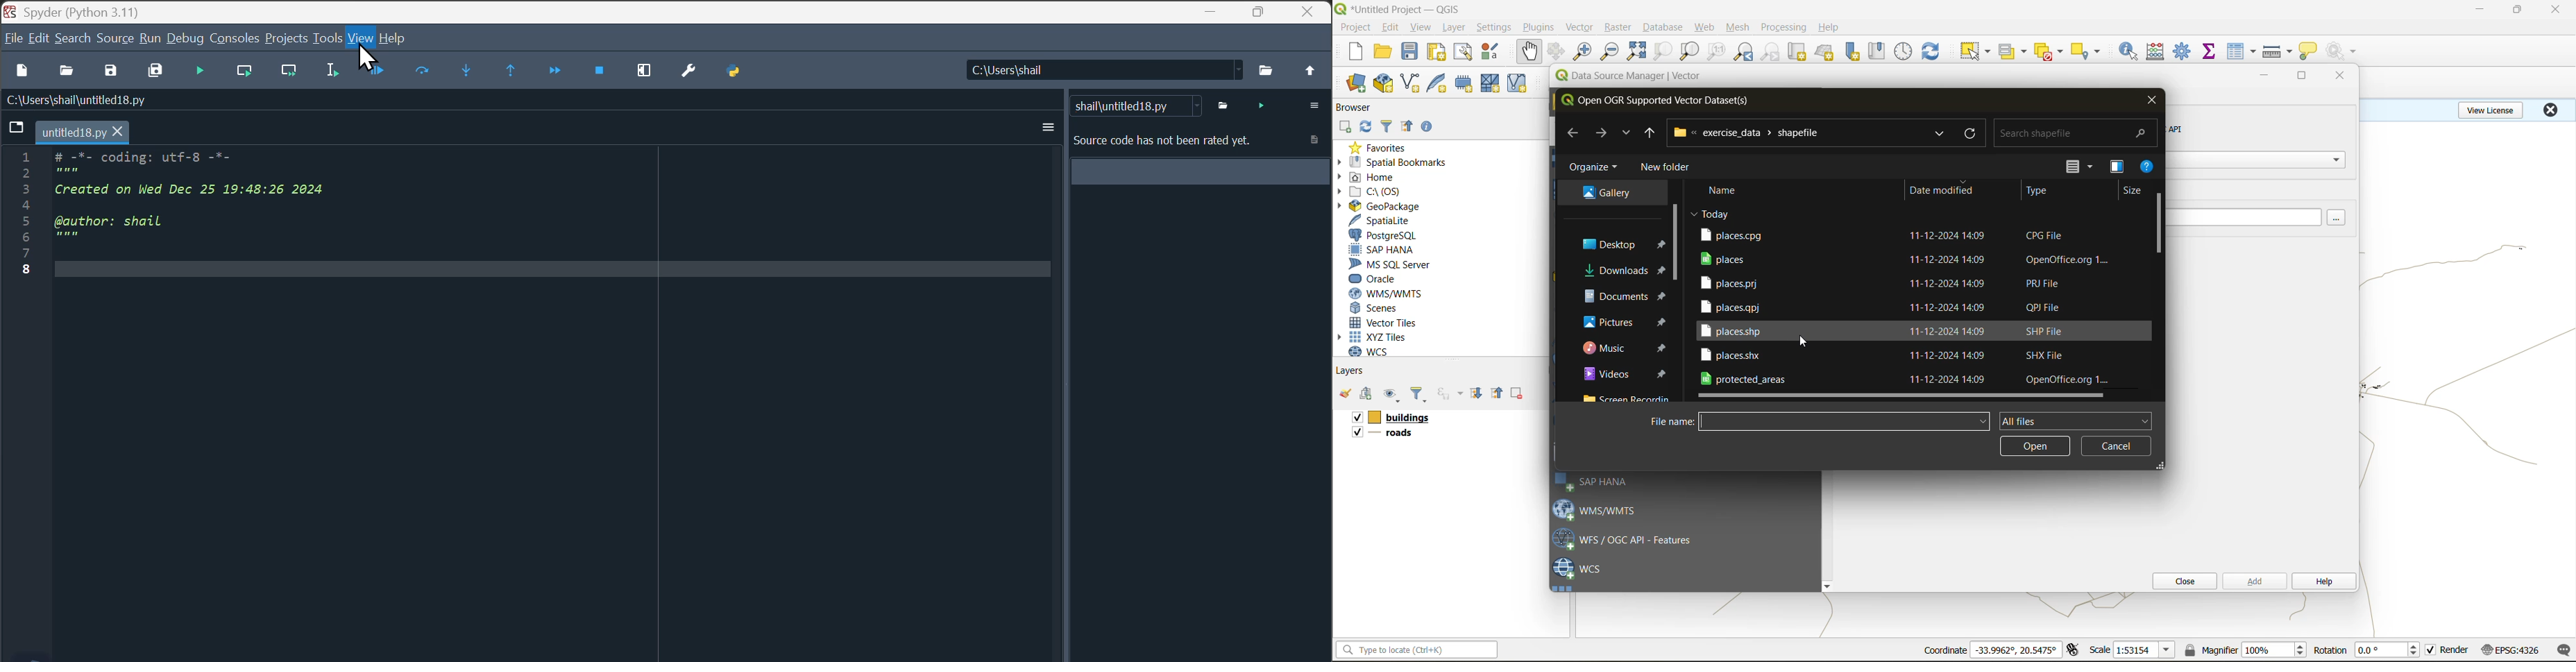 The height and width of the screenshot is (672, 2576). Describe the element at coordinates (1542, 27) in the screenshot. I see `plugins` at that location.